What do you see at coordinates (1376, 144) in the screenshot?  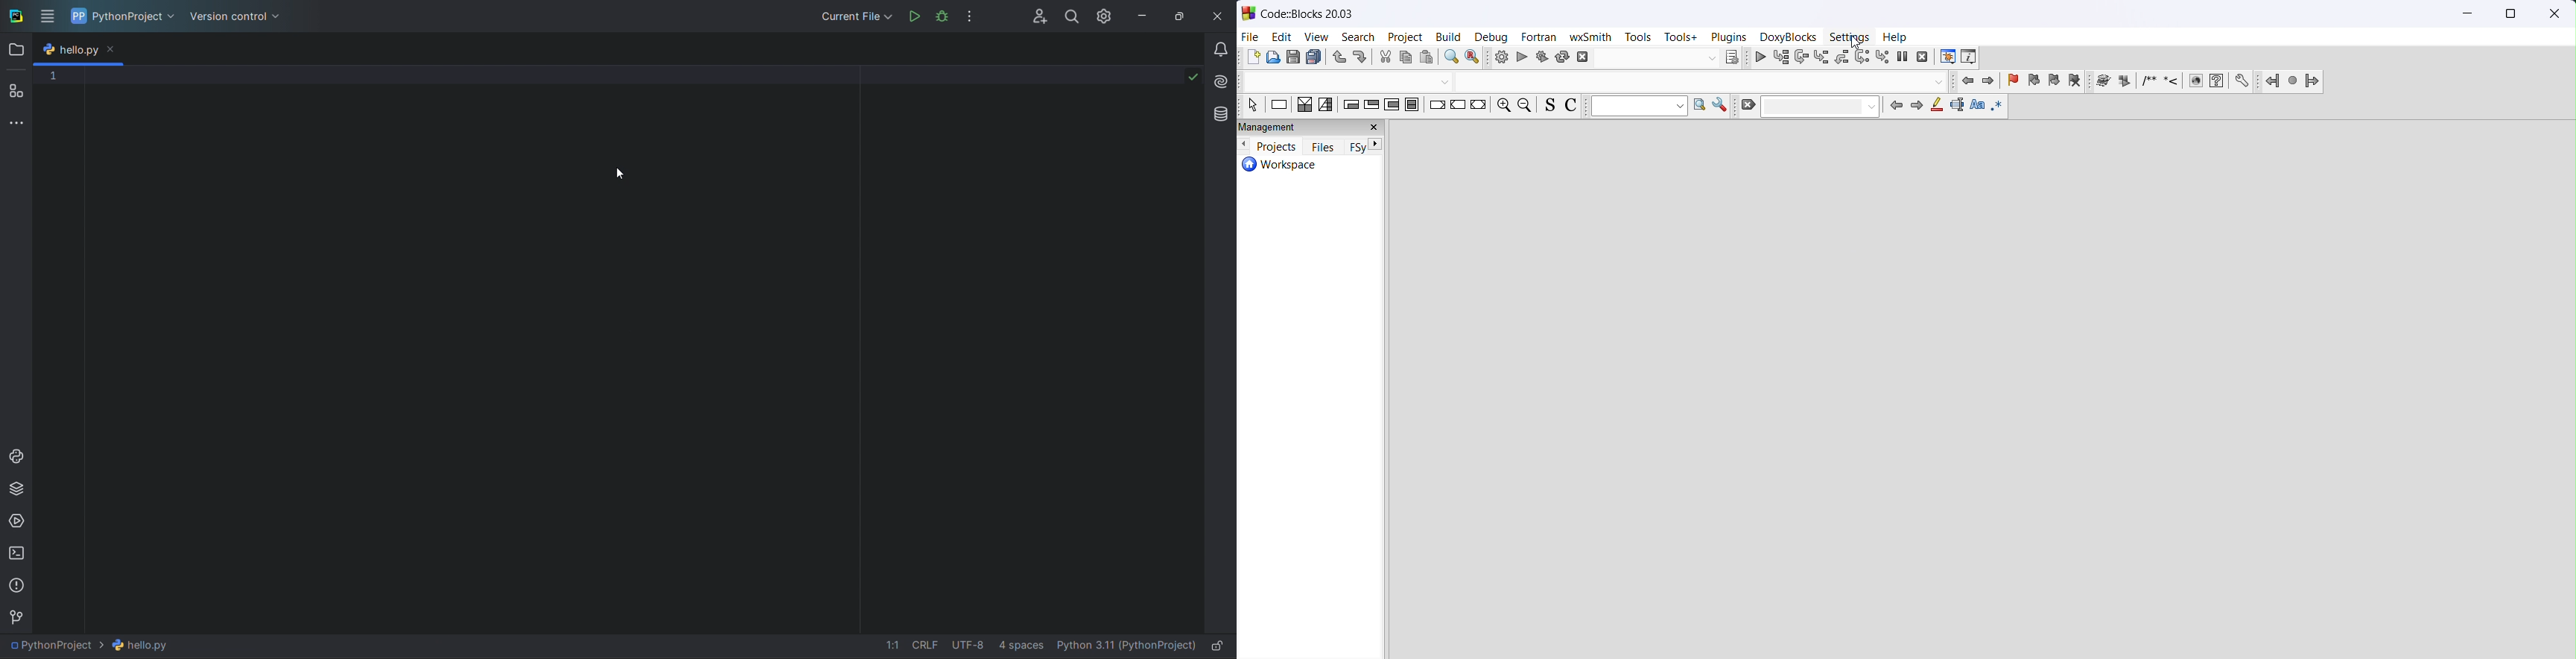 I see `next ` at bounding box center [1376, 144].